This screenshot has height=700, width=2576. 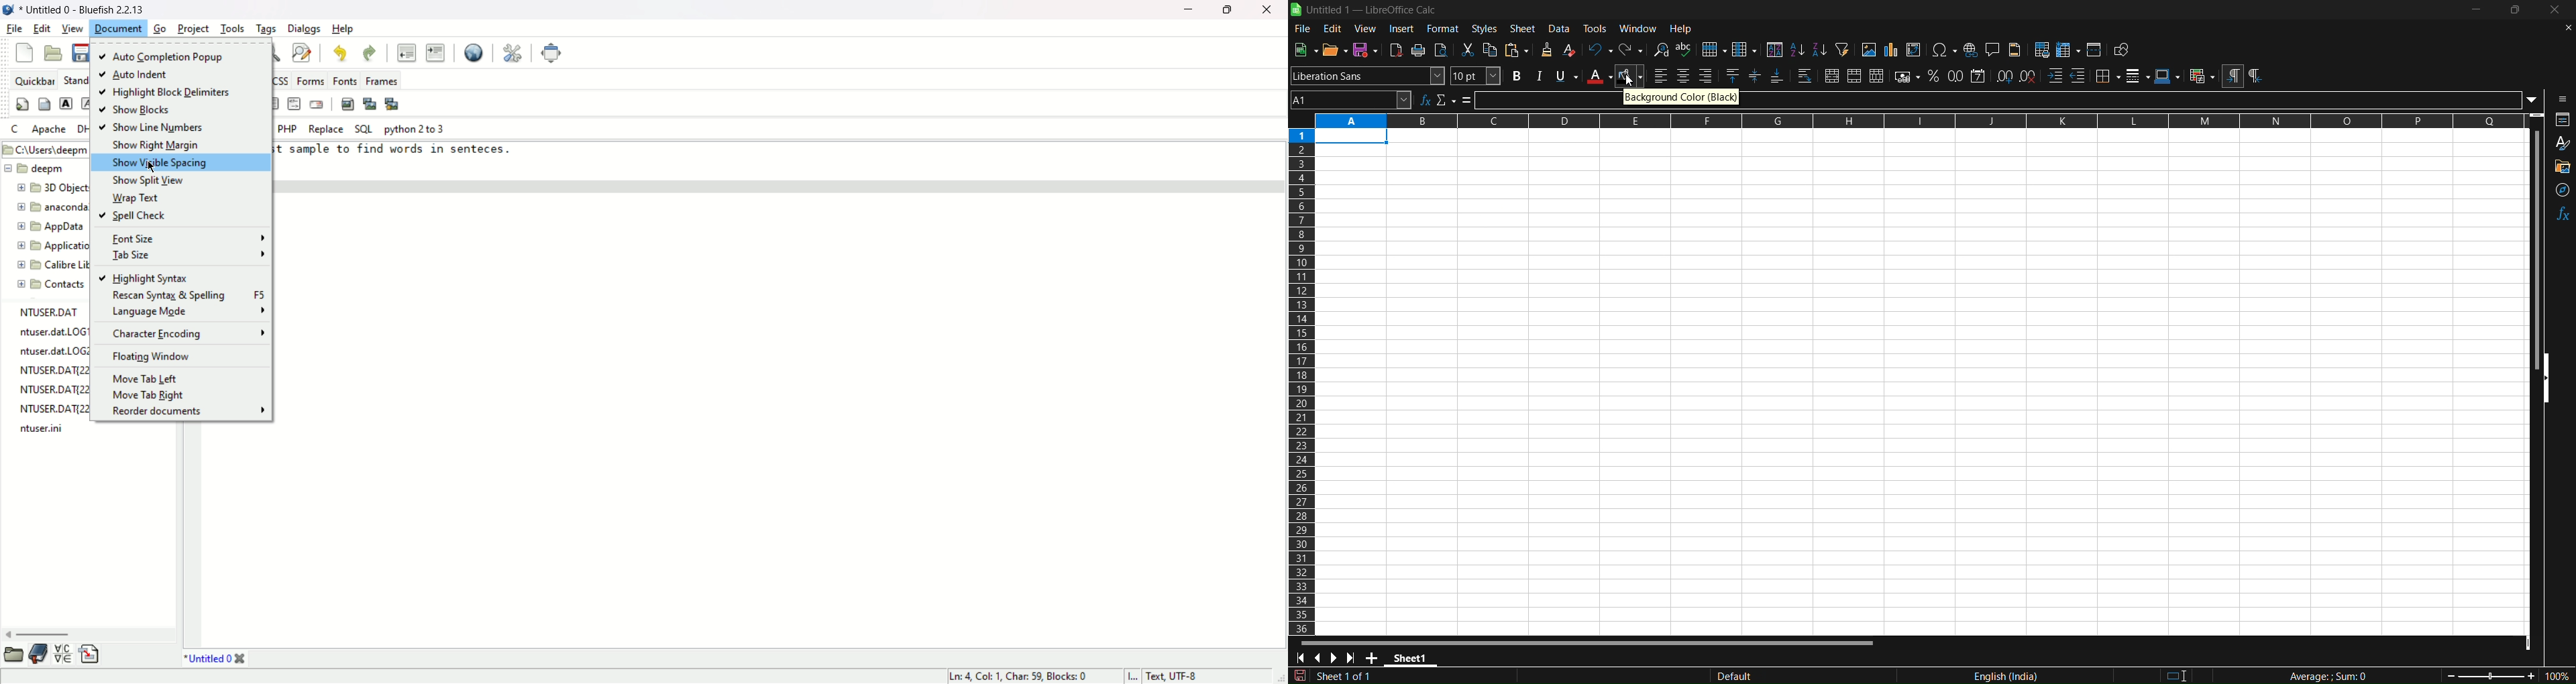 What do you see at coordinates (1596, 28) in the screenshot?
I see `tools` at bounding box center [1596, 28].